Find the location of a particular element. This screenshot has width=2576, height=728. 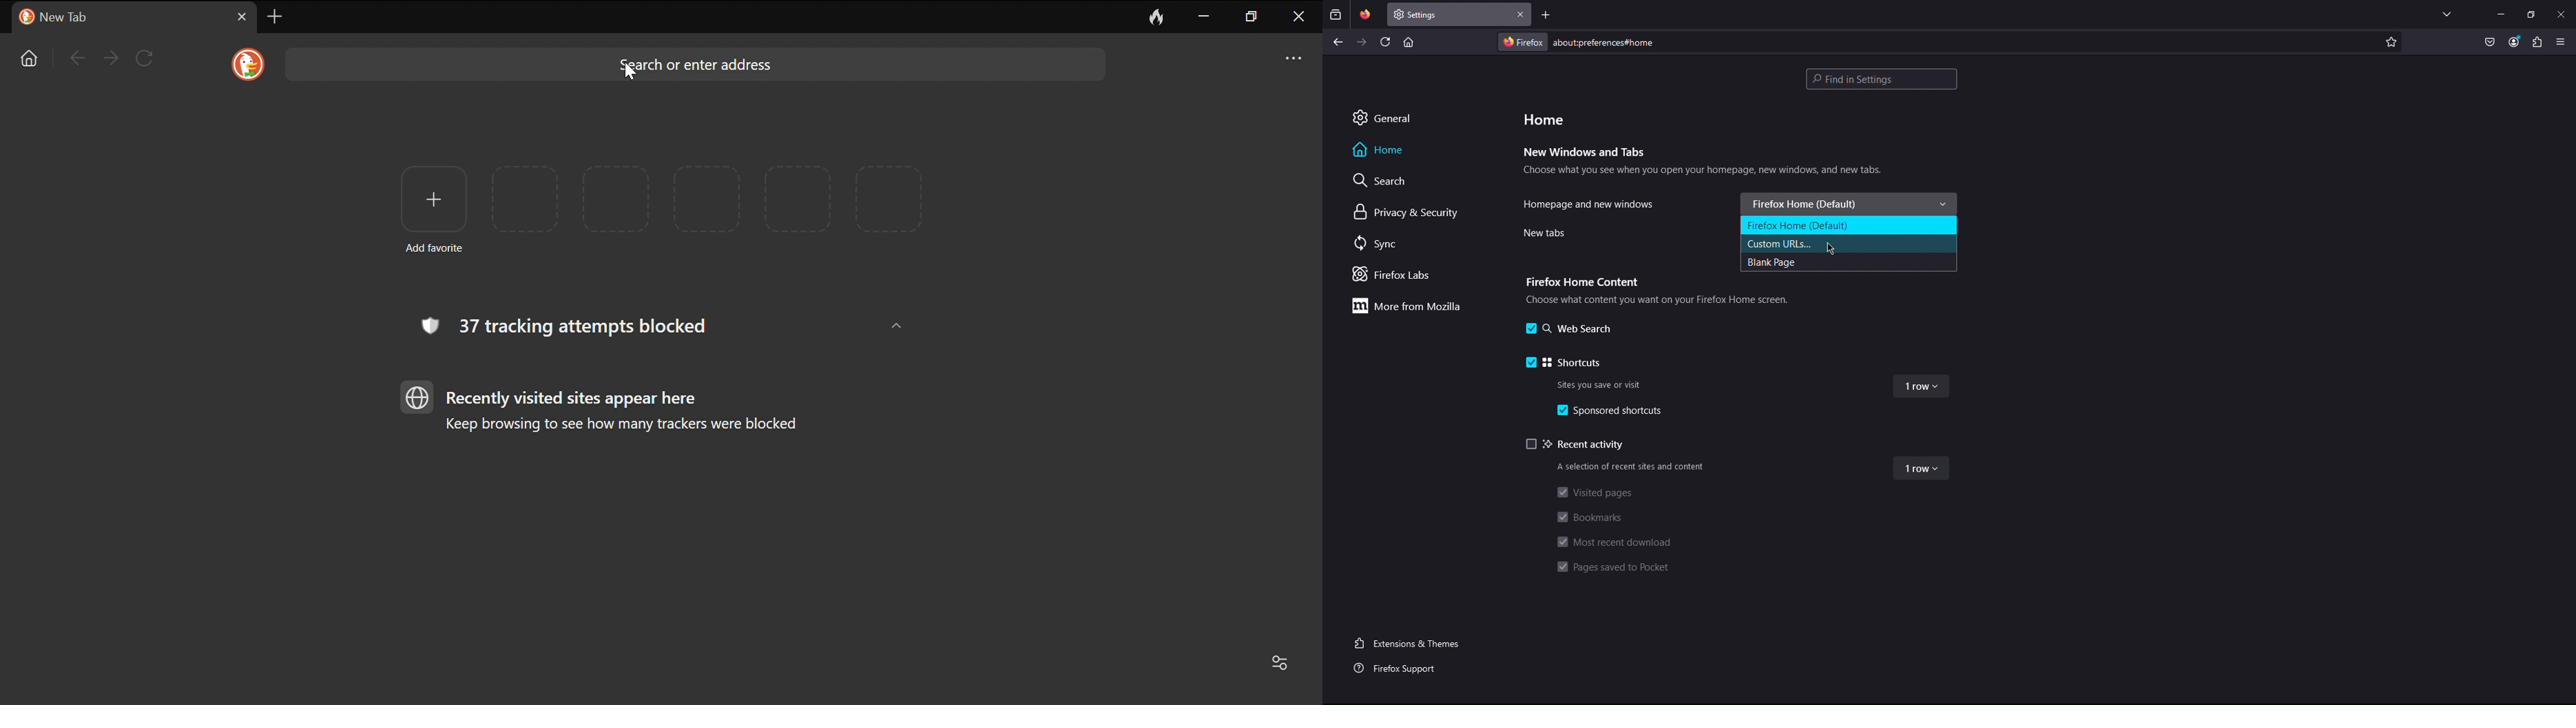

Recent activity is located at coordinates (1578, 446).